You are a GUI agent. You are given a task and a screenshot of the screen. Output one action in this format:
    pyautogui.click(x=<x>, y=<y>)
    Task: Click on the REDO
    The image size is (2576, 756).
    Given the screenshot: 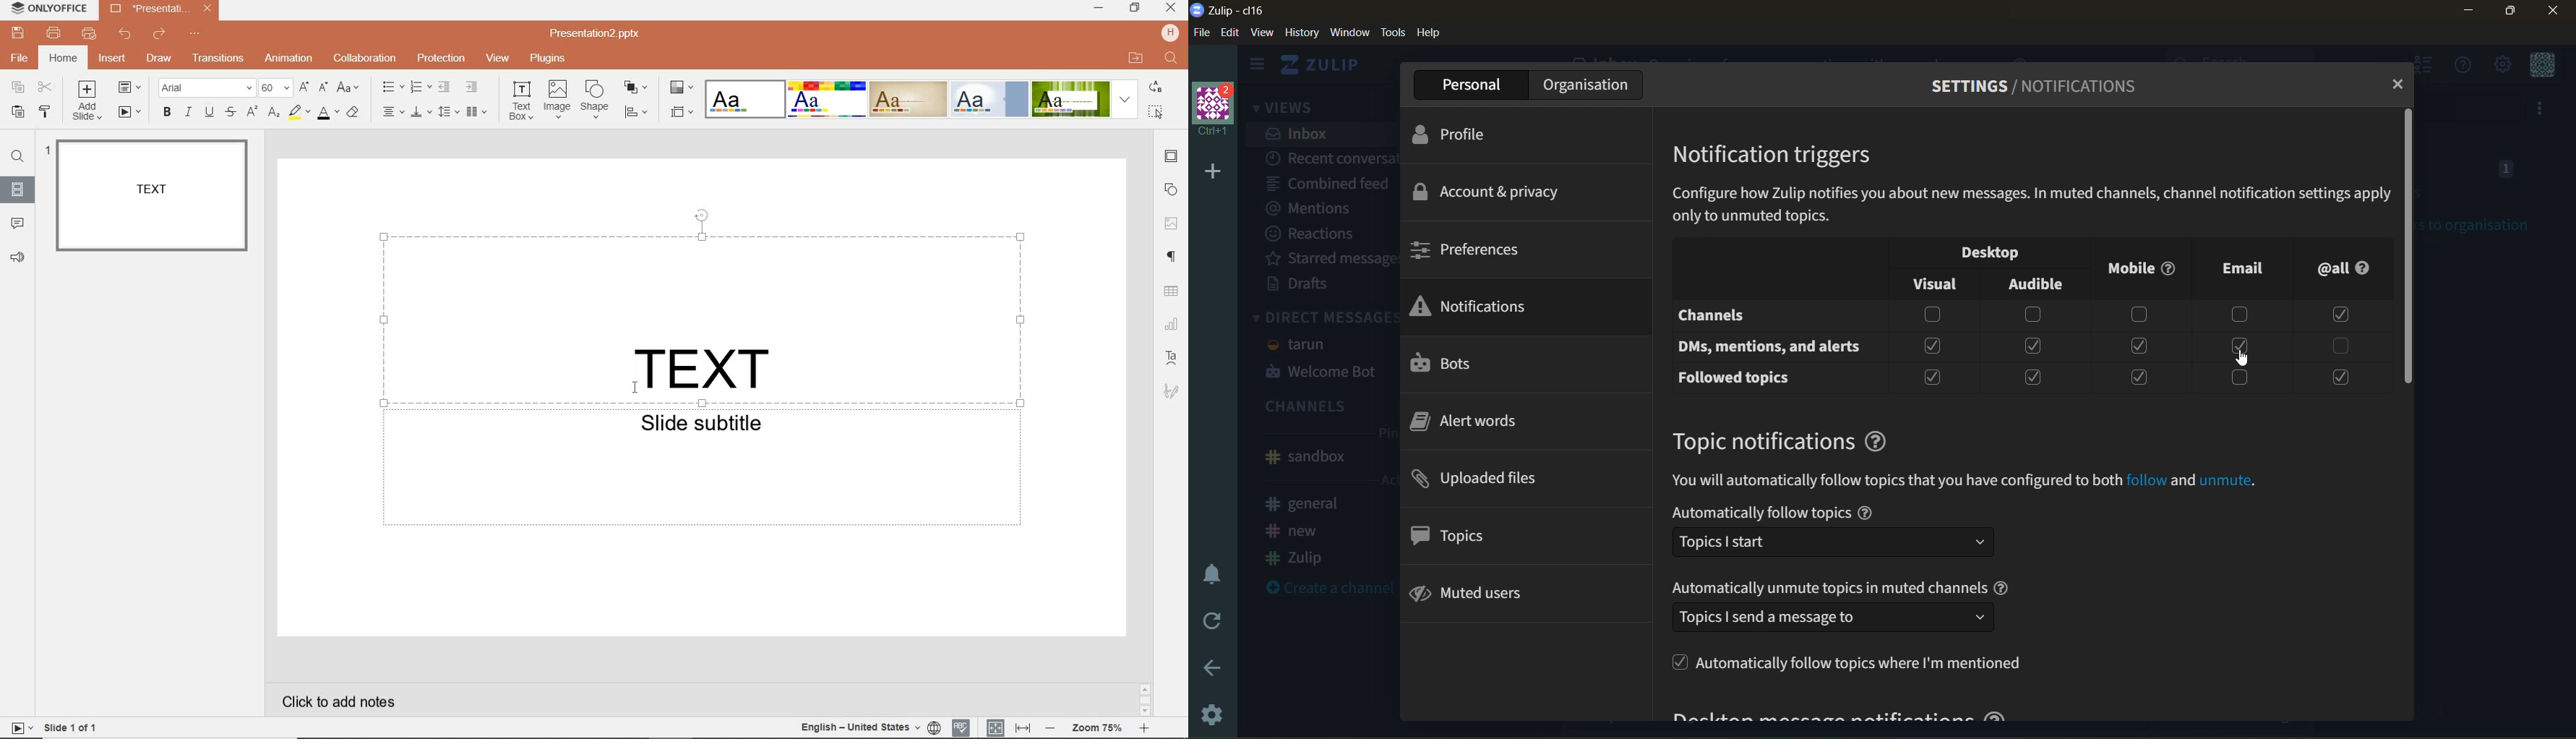 What is the action you would take?
    pyautogui.click(x=157, y=35)
    